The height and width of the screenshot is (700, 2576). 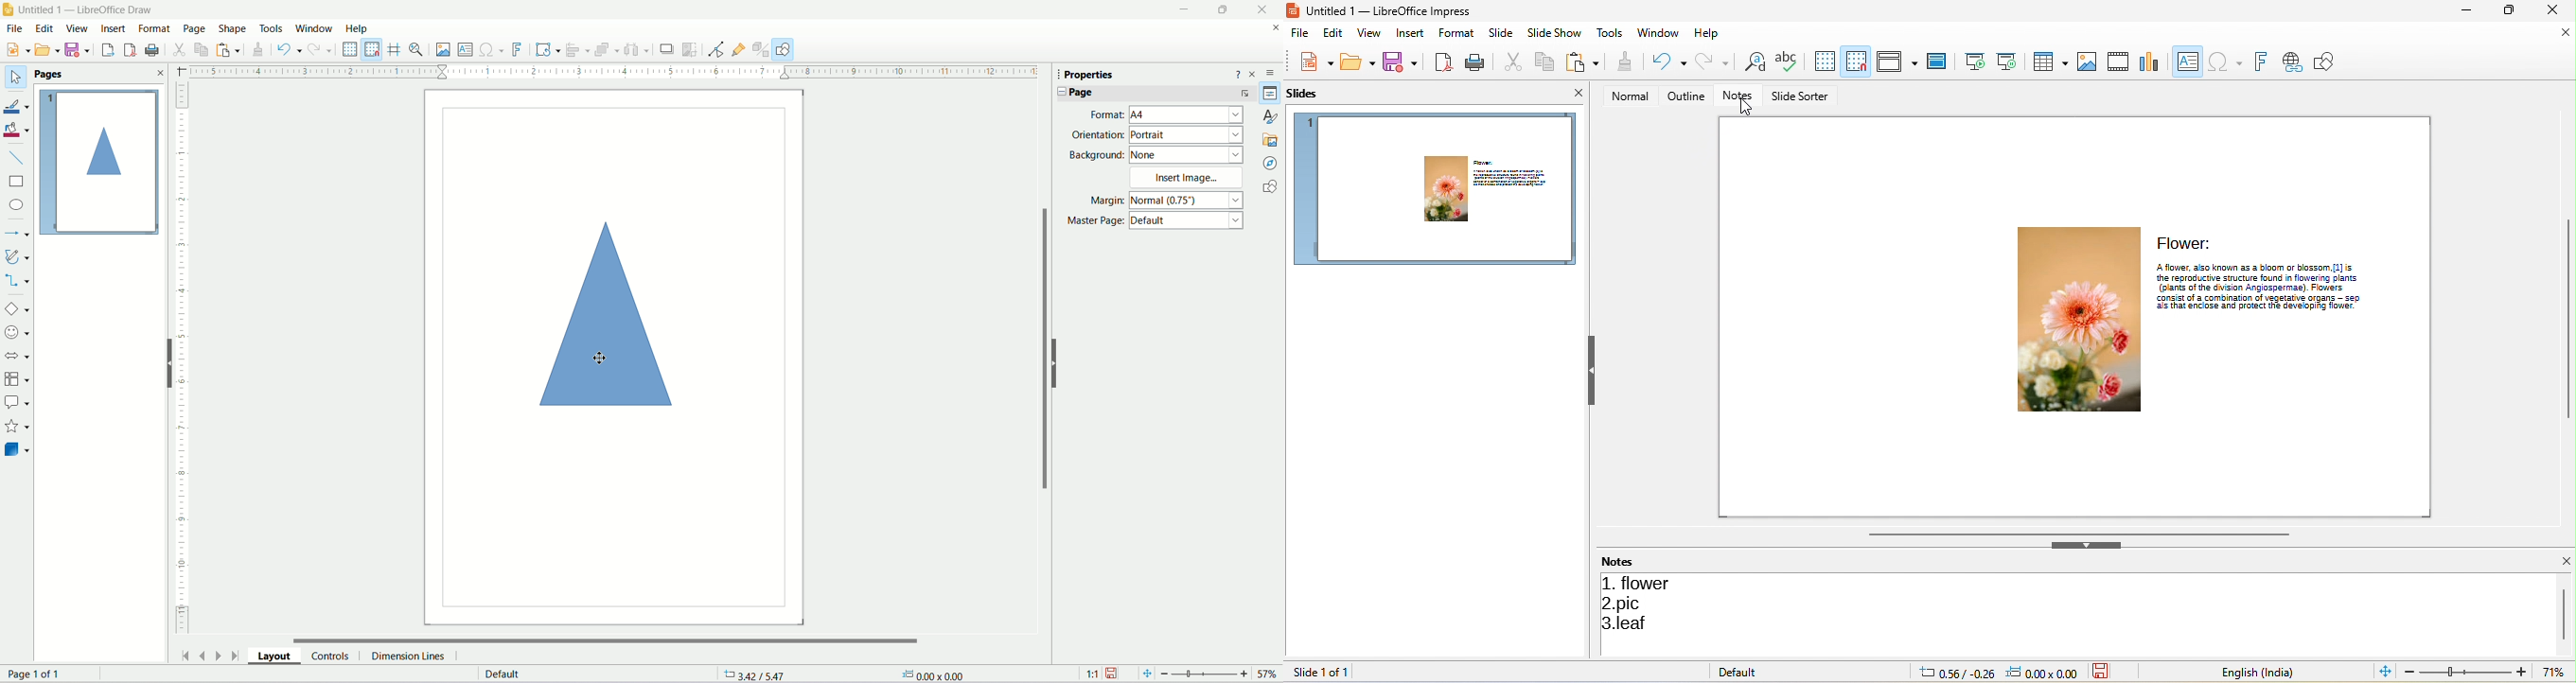 I want to click on Transformations, so click(x=548, y=49).